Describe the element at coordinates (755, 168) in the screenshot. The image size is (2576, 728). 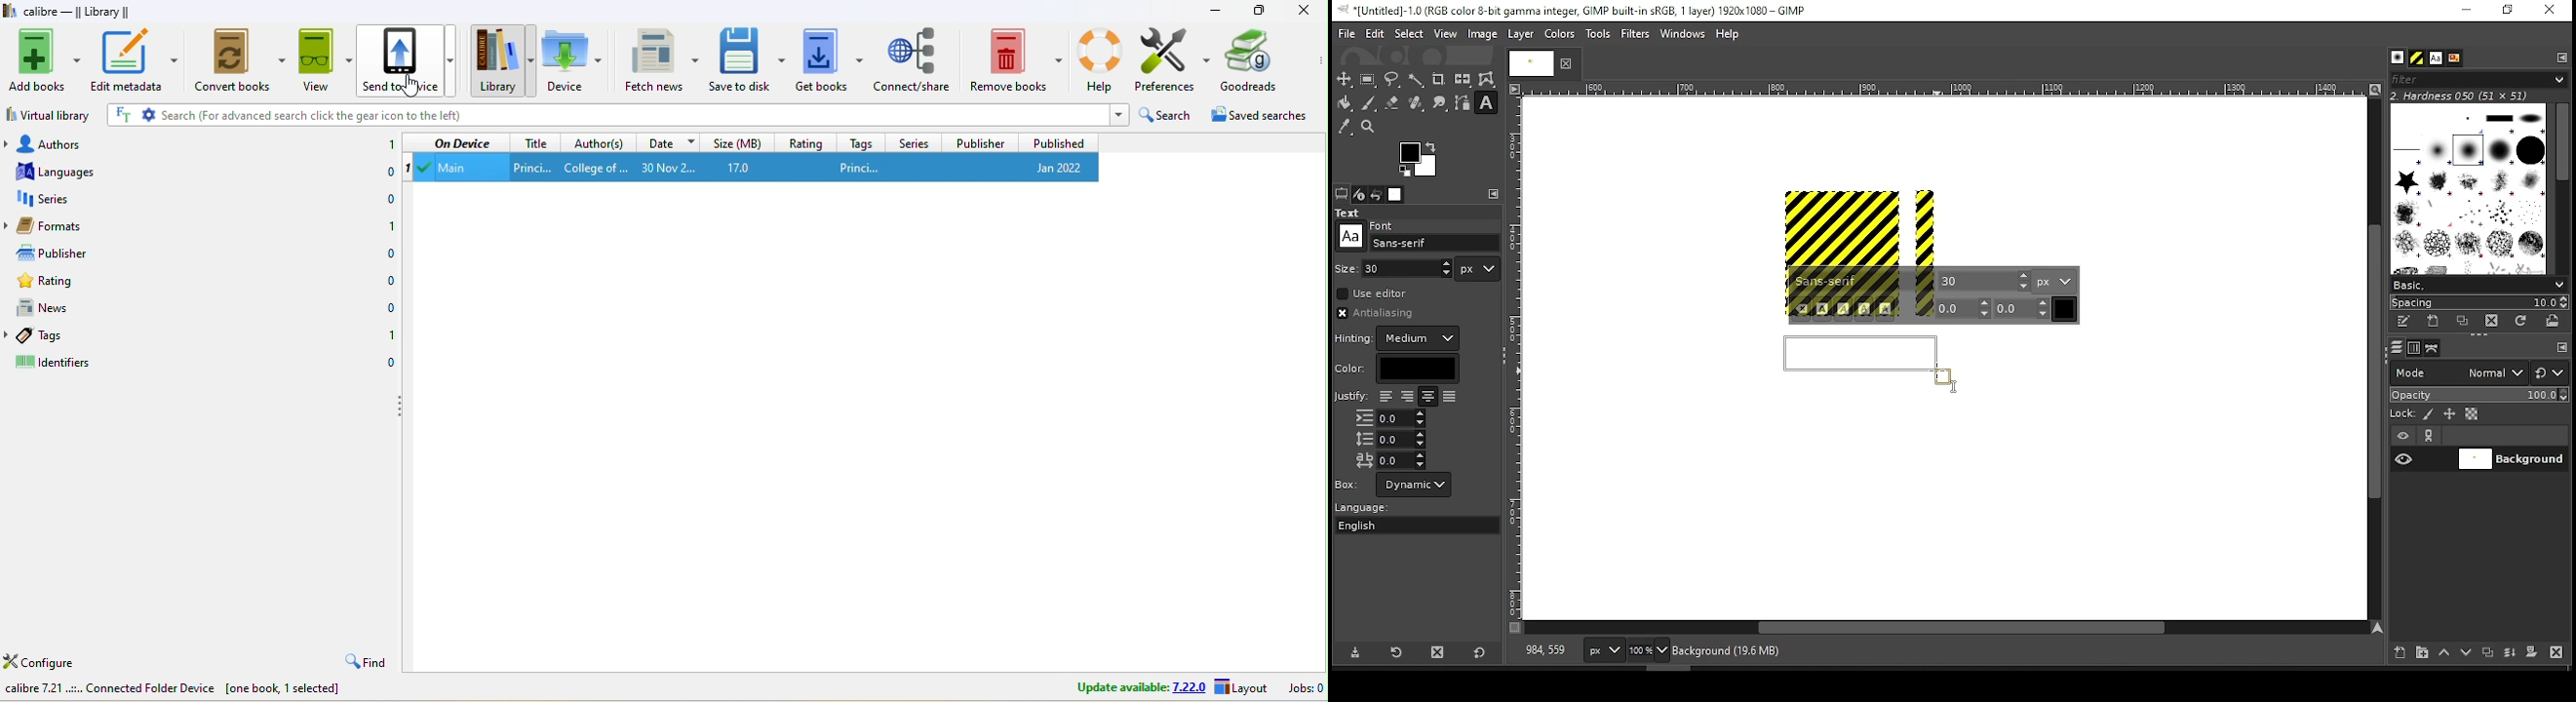
I see `main` at that location.